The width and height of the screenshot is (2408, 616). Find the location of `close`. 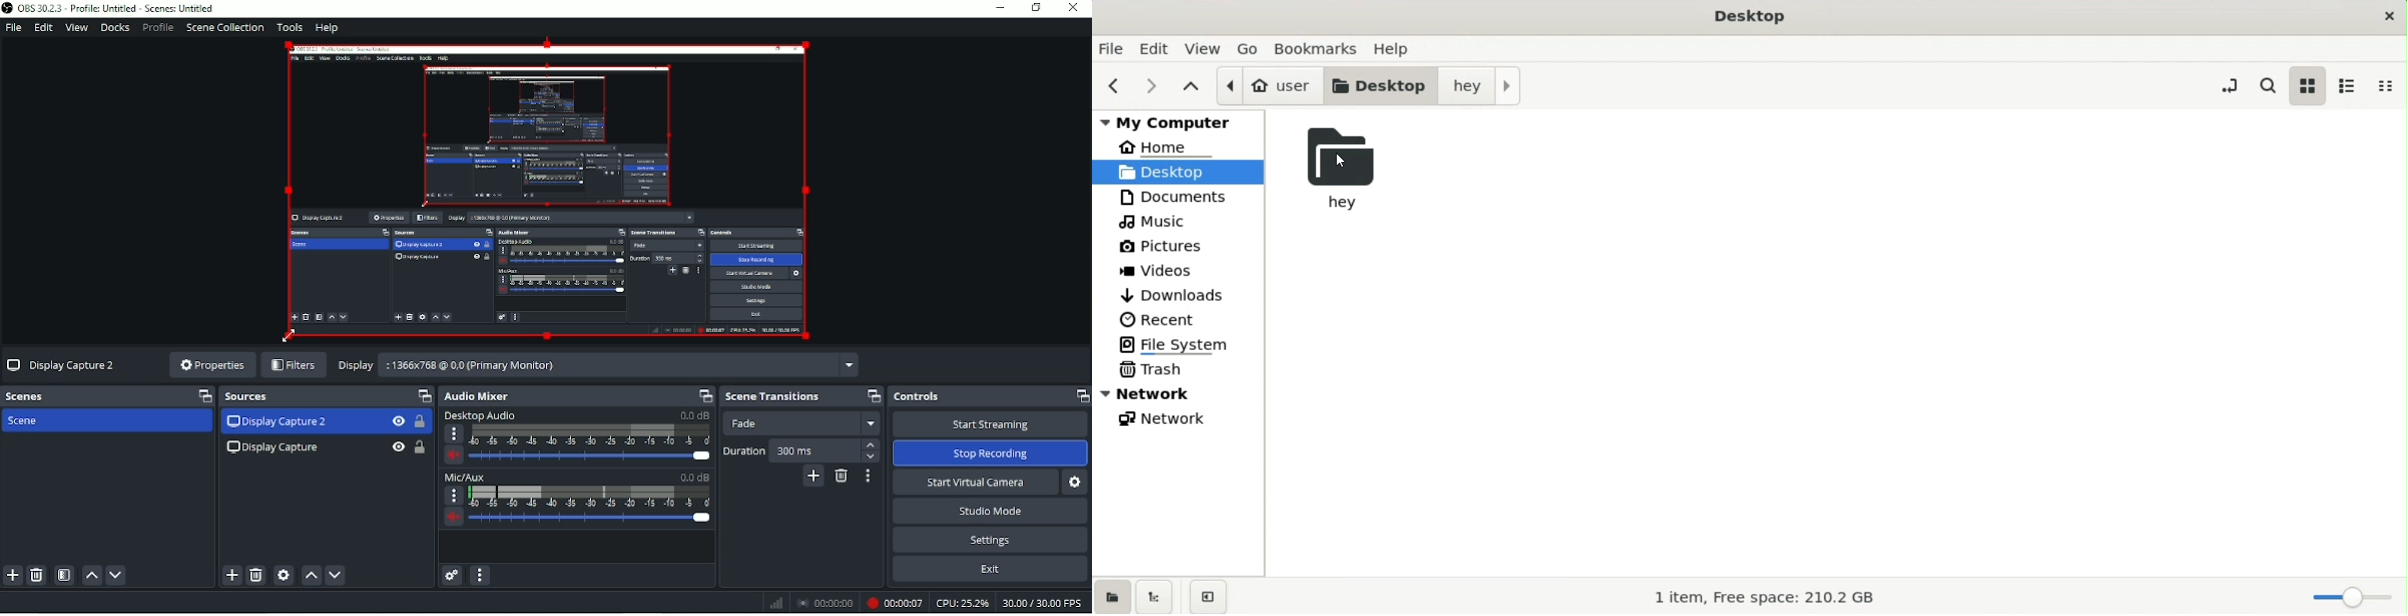

close is located at coordinates (2387, 15).